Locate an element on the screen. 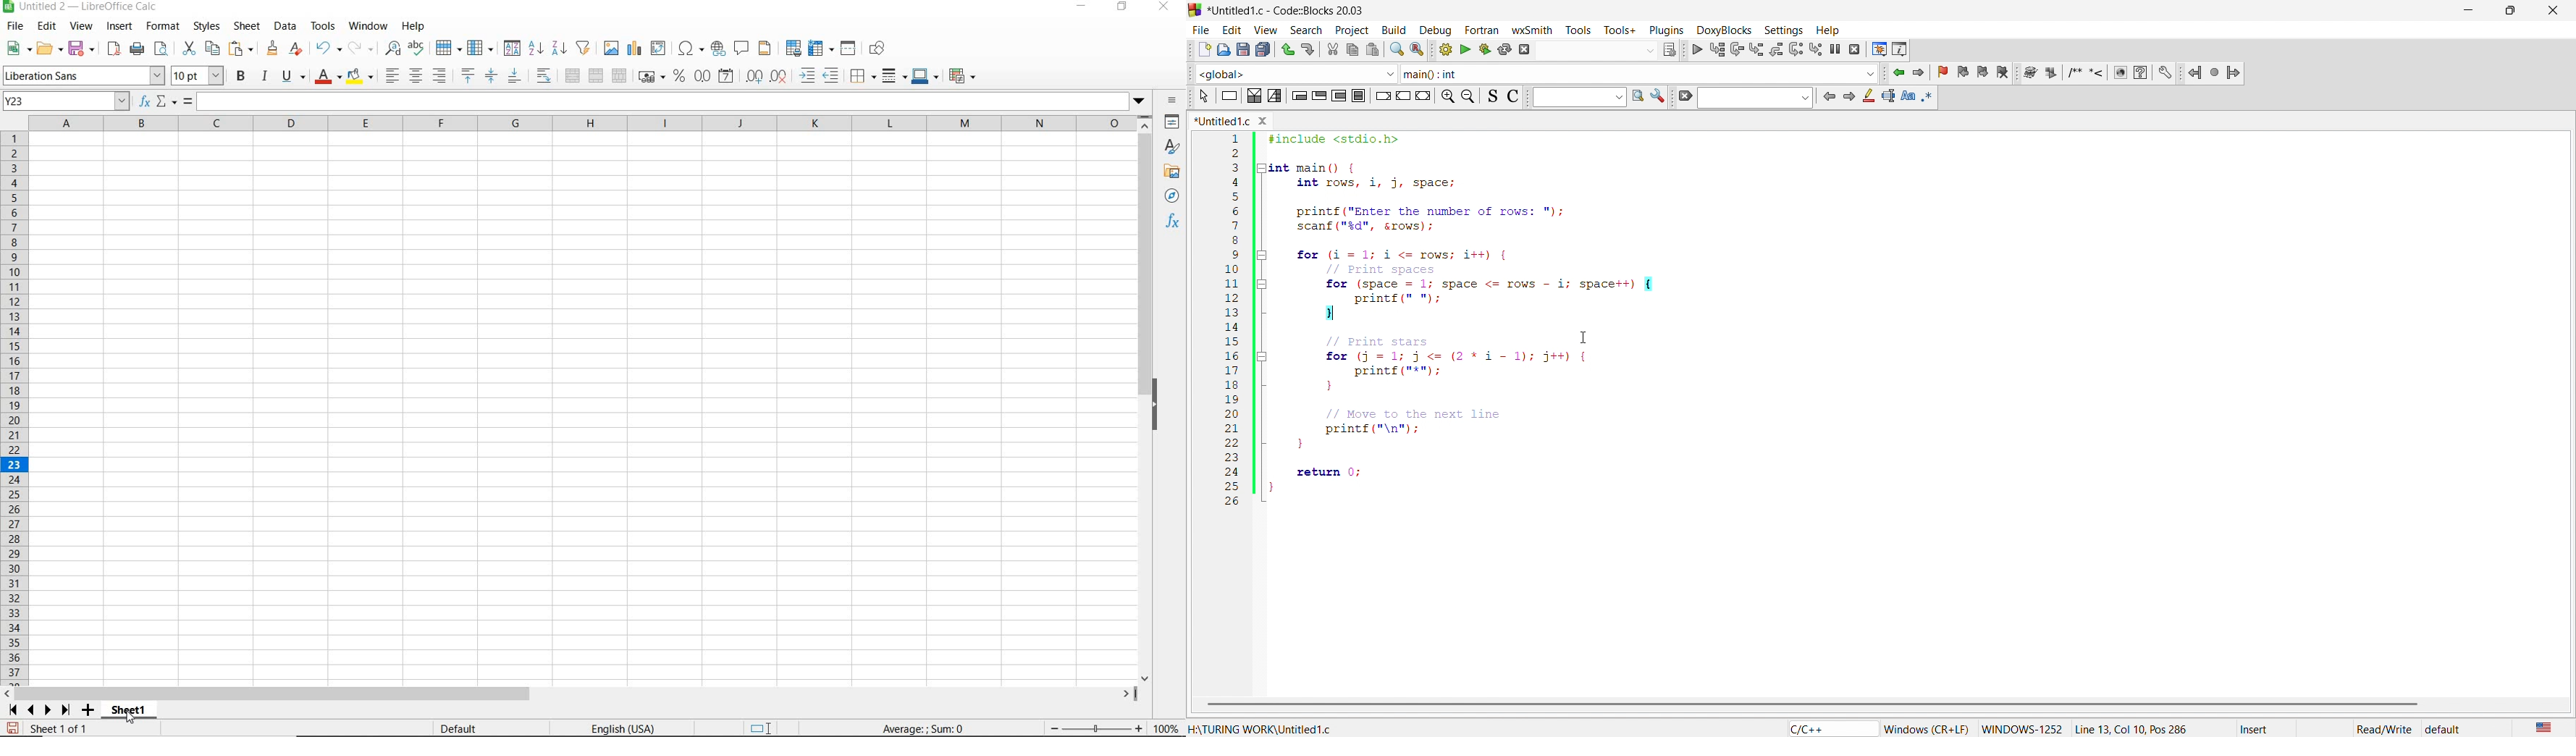 The height and width of the screenshot is (756, 2576). UNDO is located at coordinates (328, 49).